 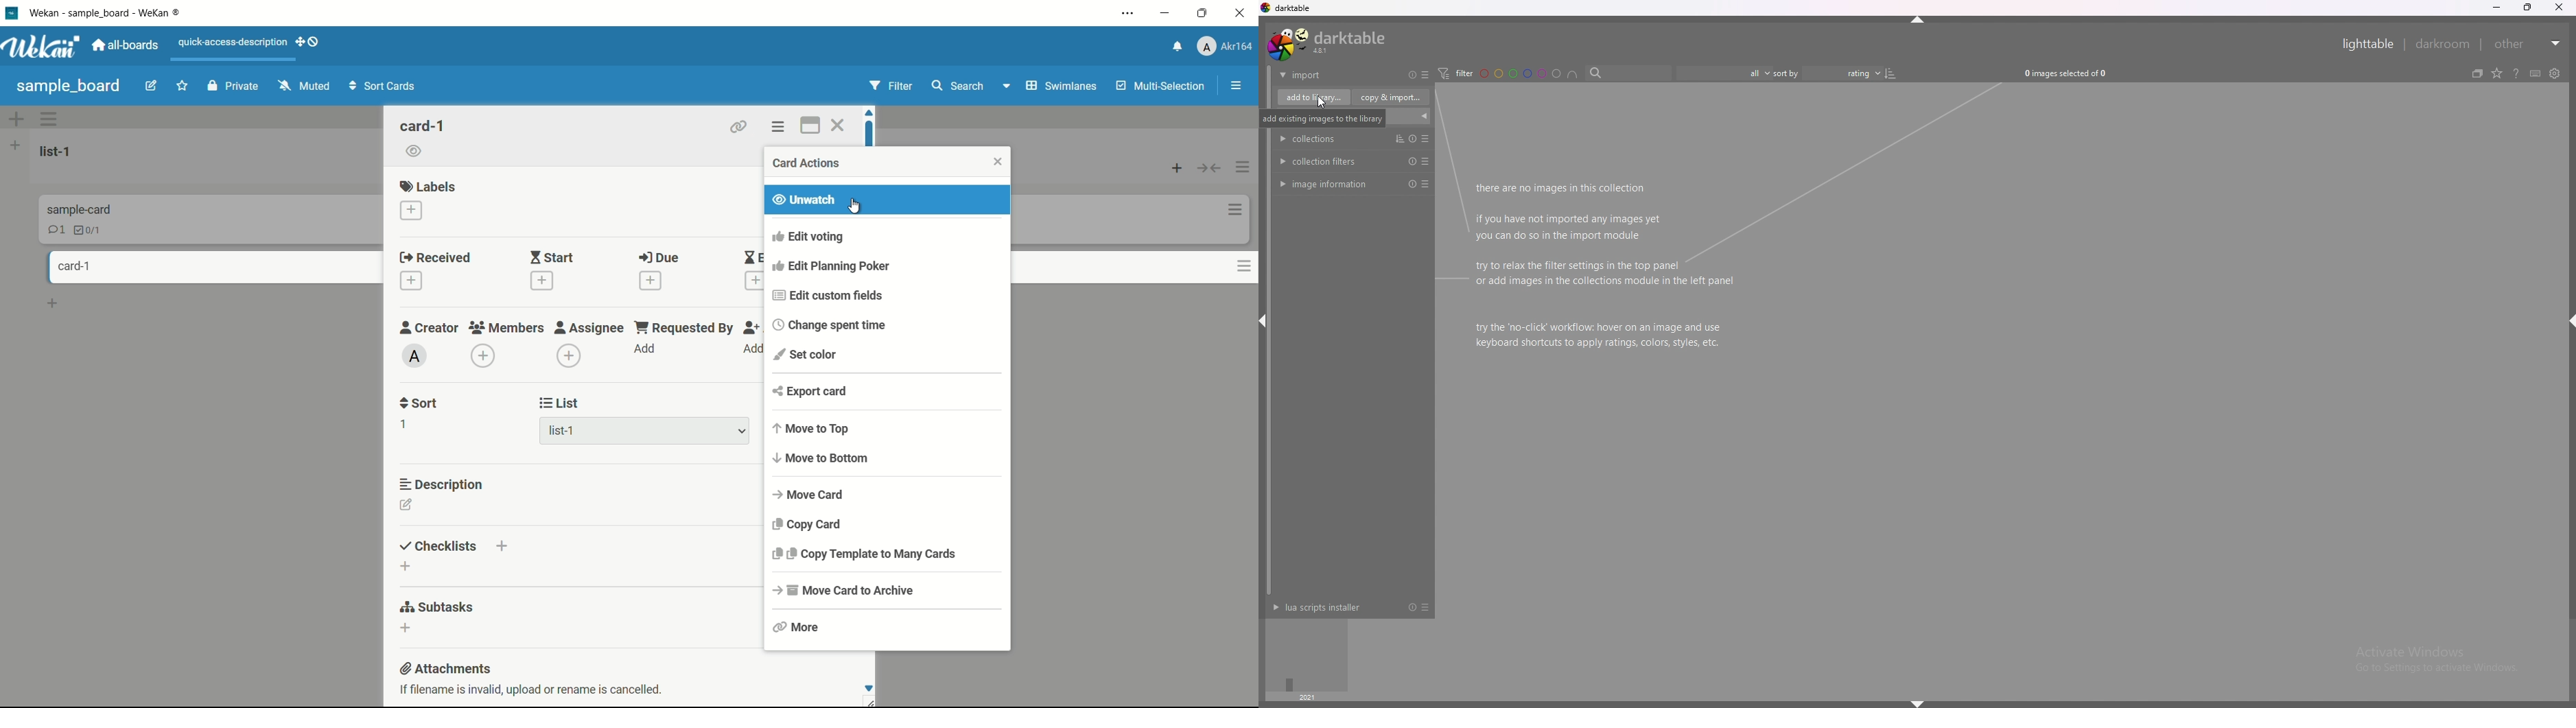 I want to click on collections, so click(x=1313, y=139).